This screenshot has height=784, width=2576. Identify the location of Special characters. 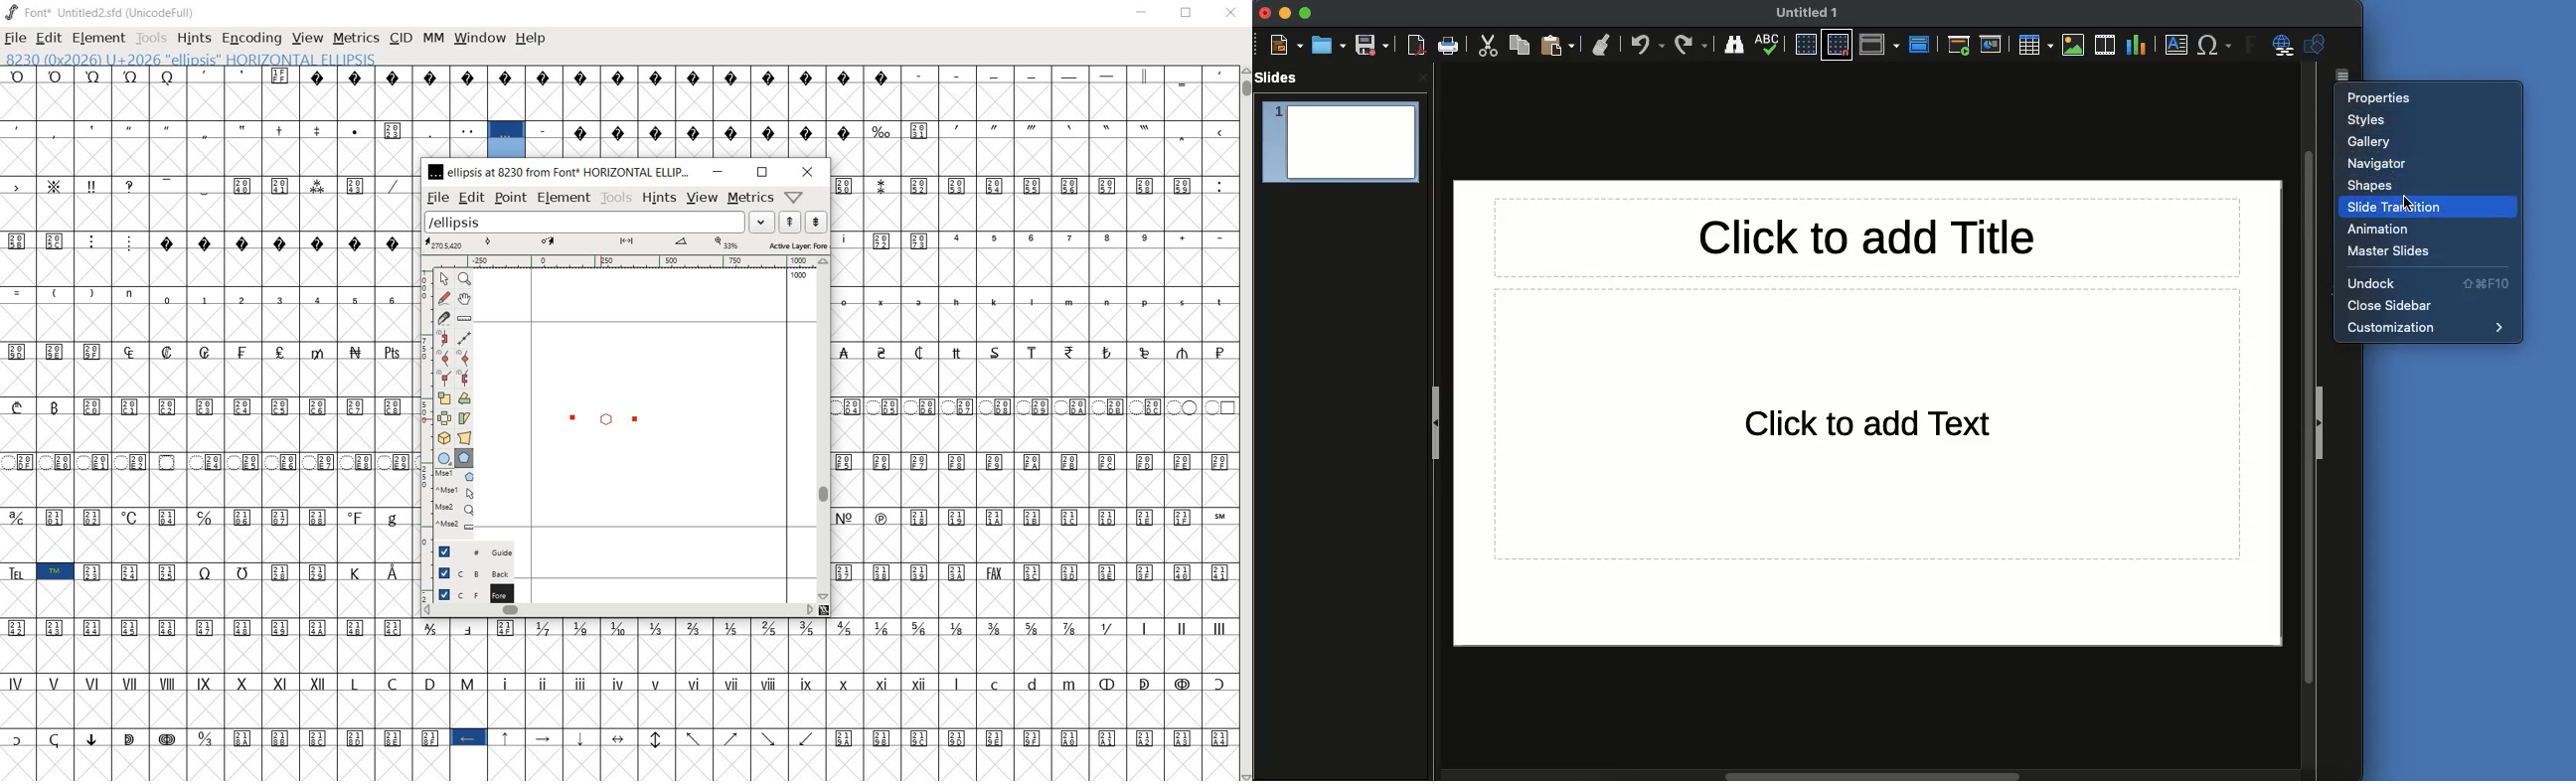
(2214, 44).